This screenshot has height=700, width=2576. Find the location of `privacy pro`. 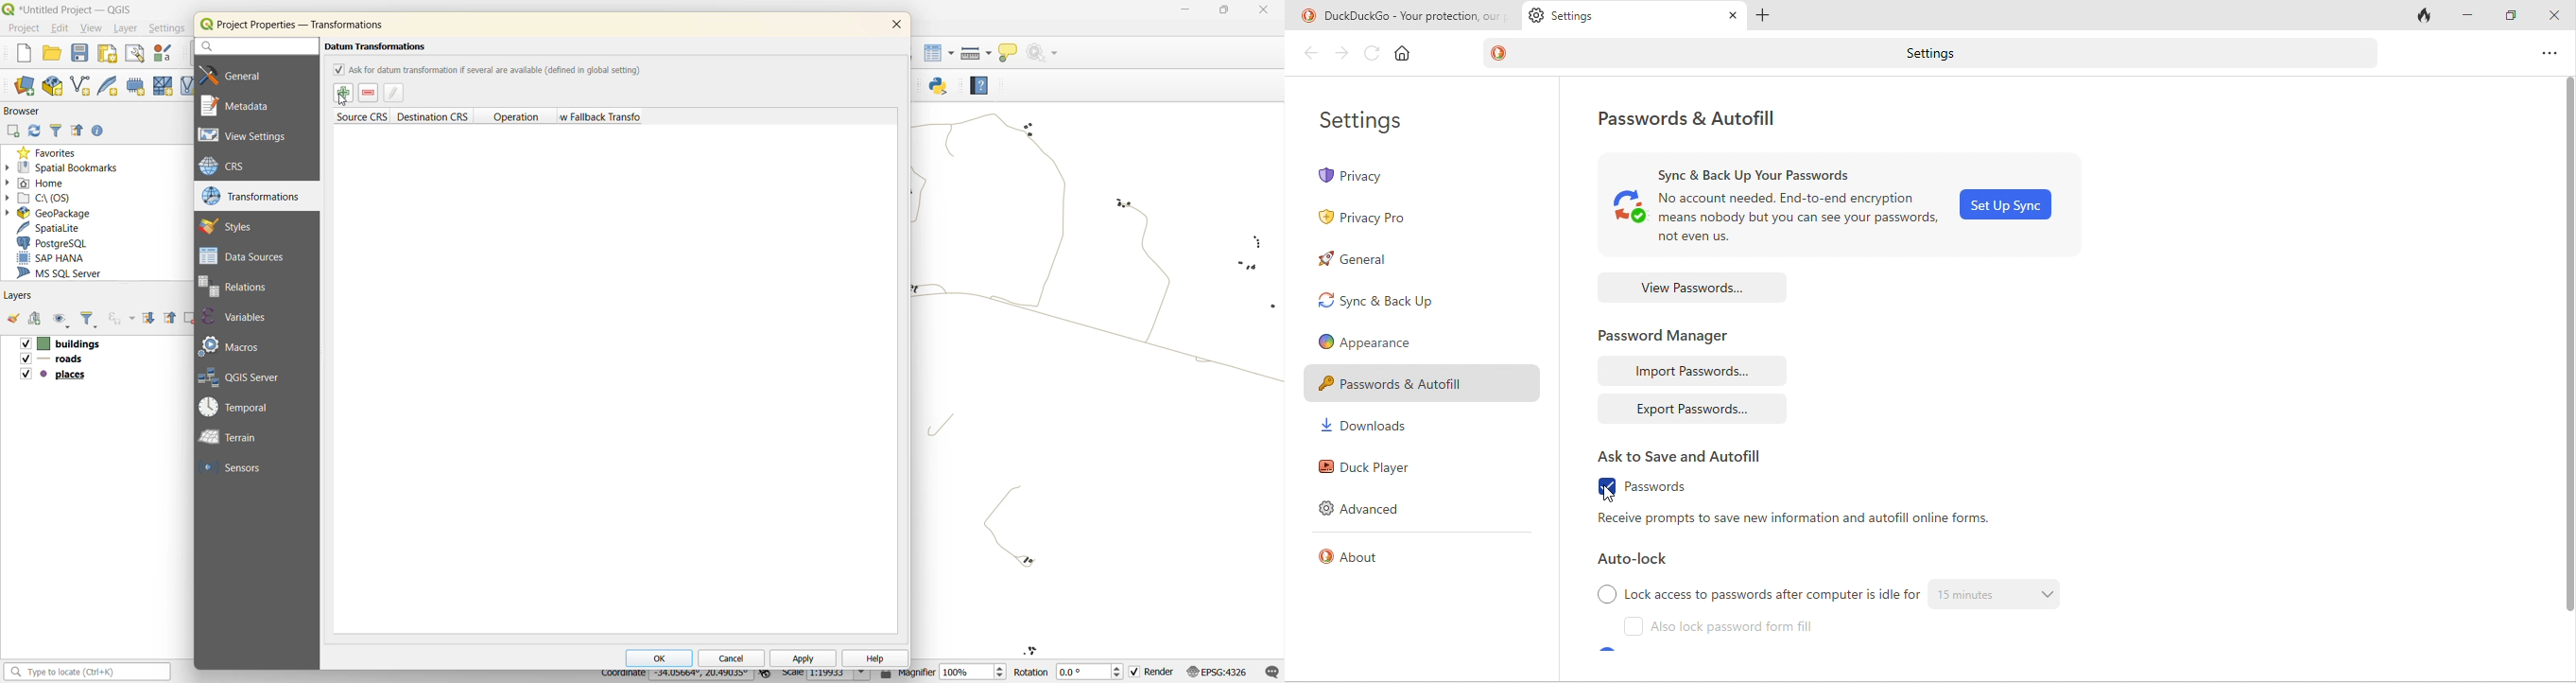

privacy pro is located at coordinates (1362, 219).